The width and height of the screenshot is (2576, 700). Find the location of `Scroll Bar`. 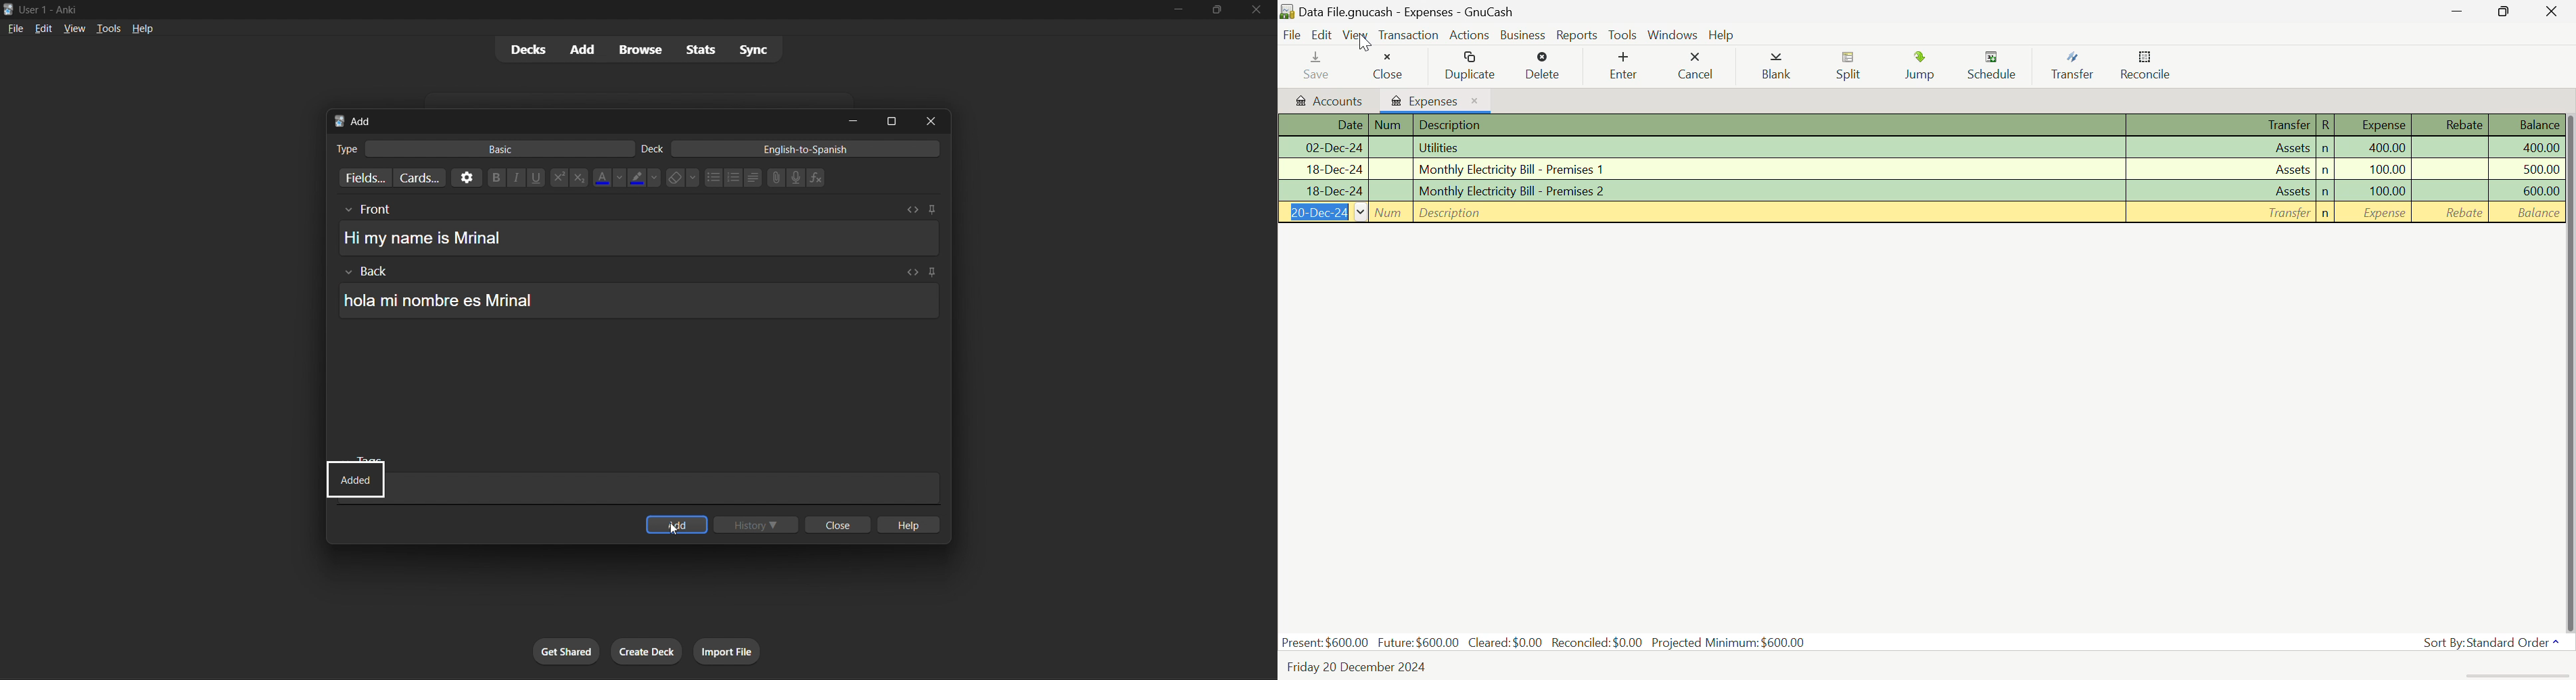

Scroll Bar is located at coordinates (2568, 372).